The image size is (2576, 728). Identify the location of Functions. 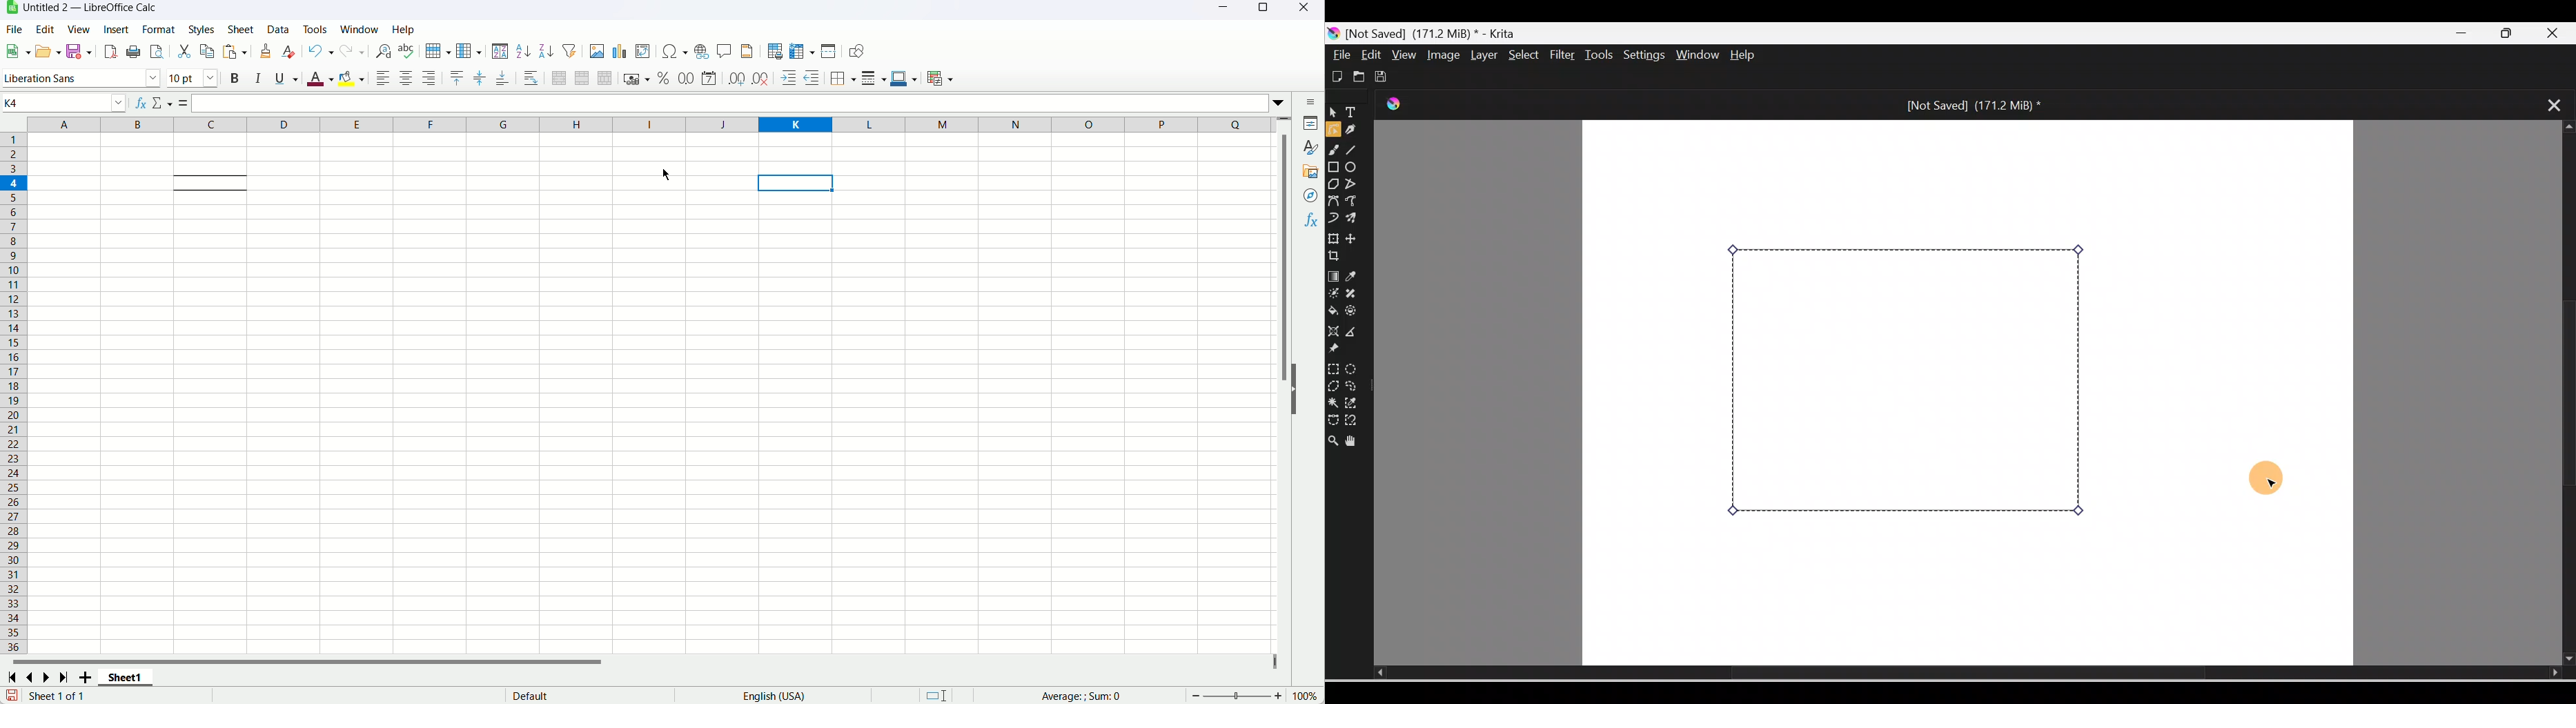
(1312, 219).